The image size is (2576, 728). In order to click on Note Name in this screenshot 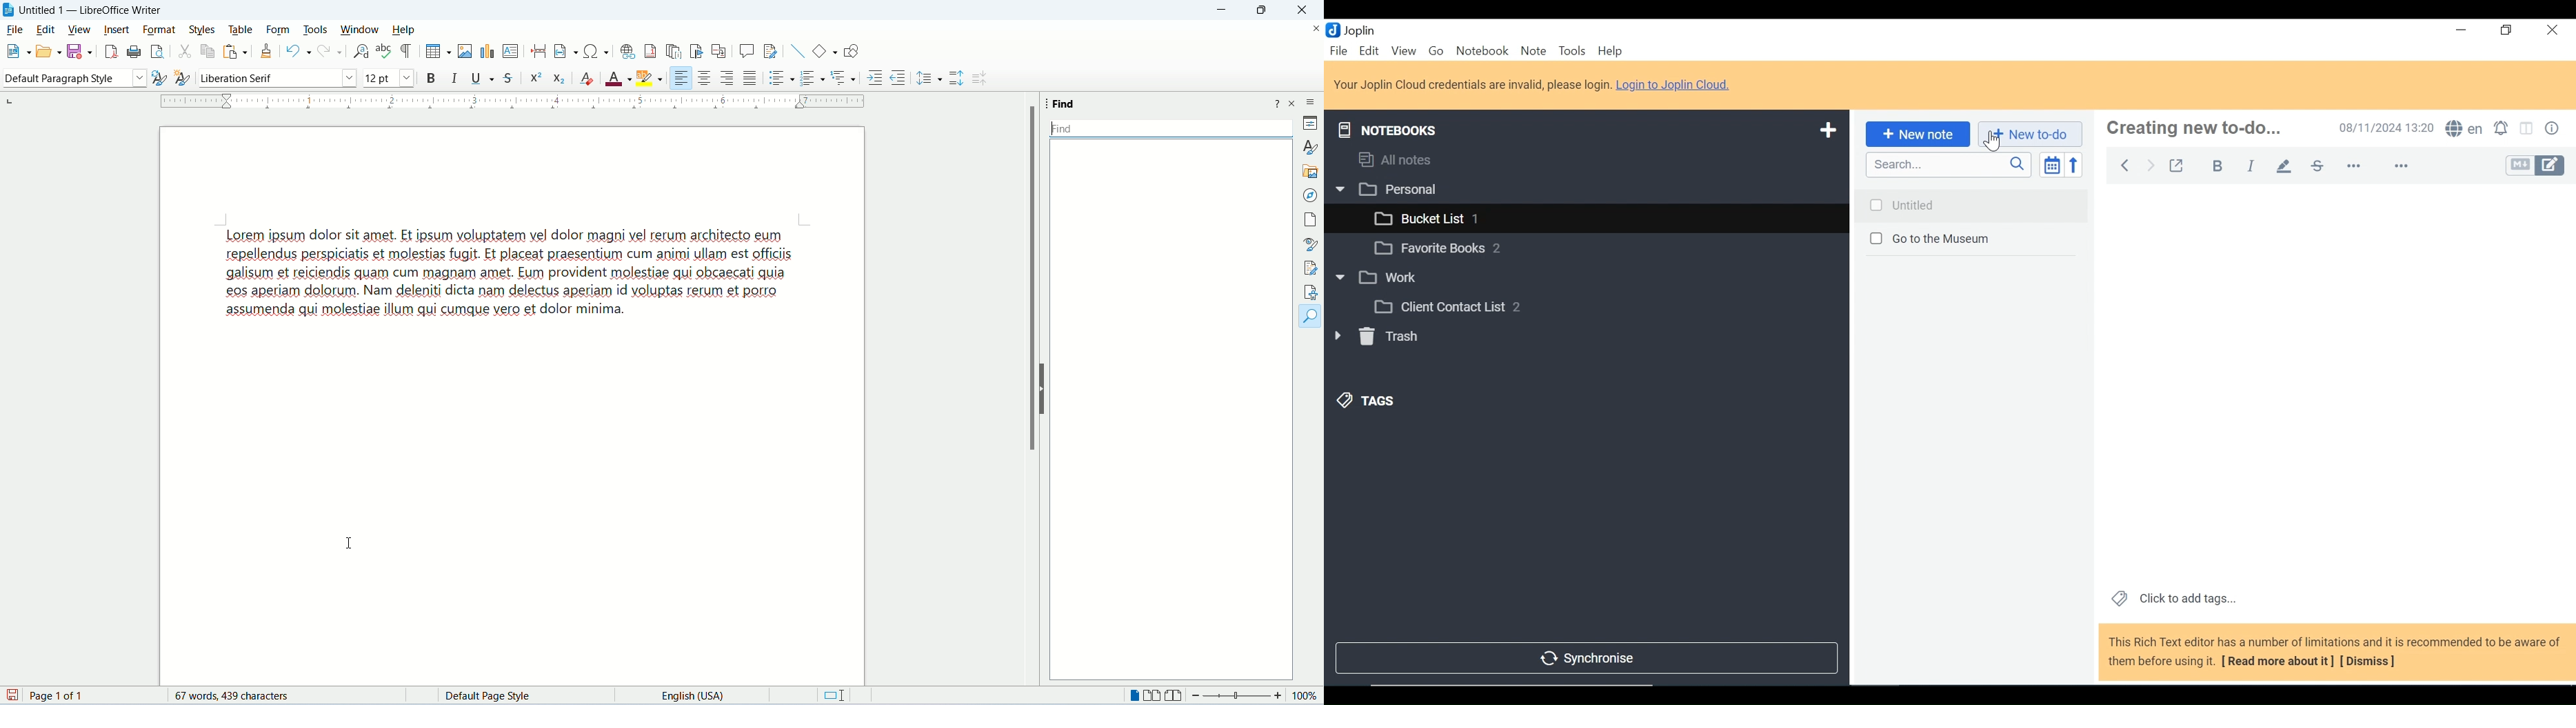, I will do `click(1971, 203)`.